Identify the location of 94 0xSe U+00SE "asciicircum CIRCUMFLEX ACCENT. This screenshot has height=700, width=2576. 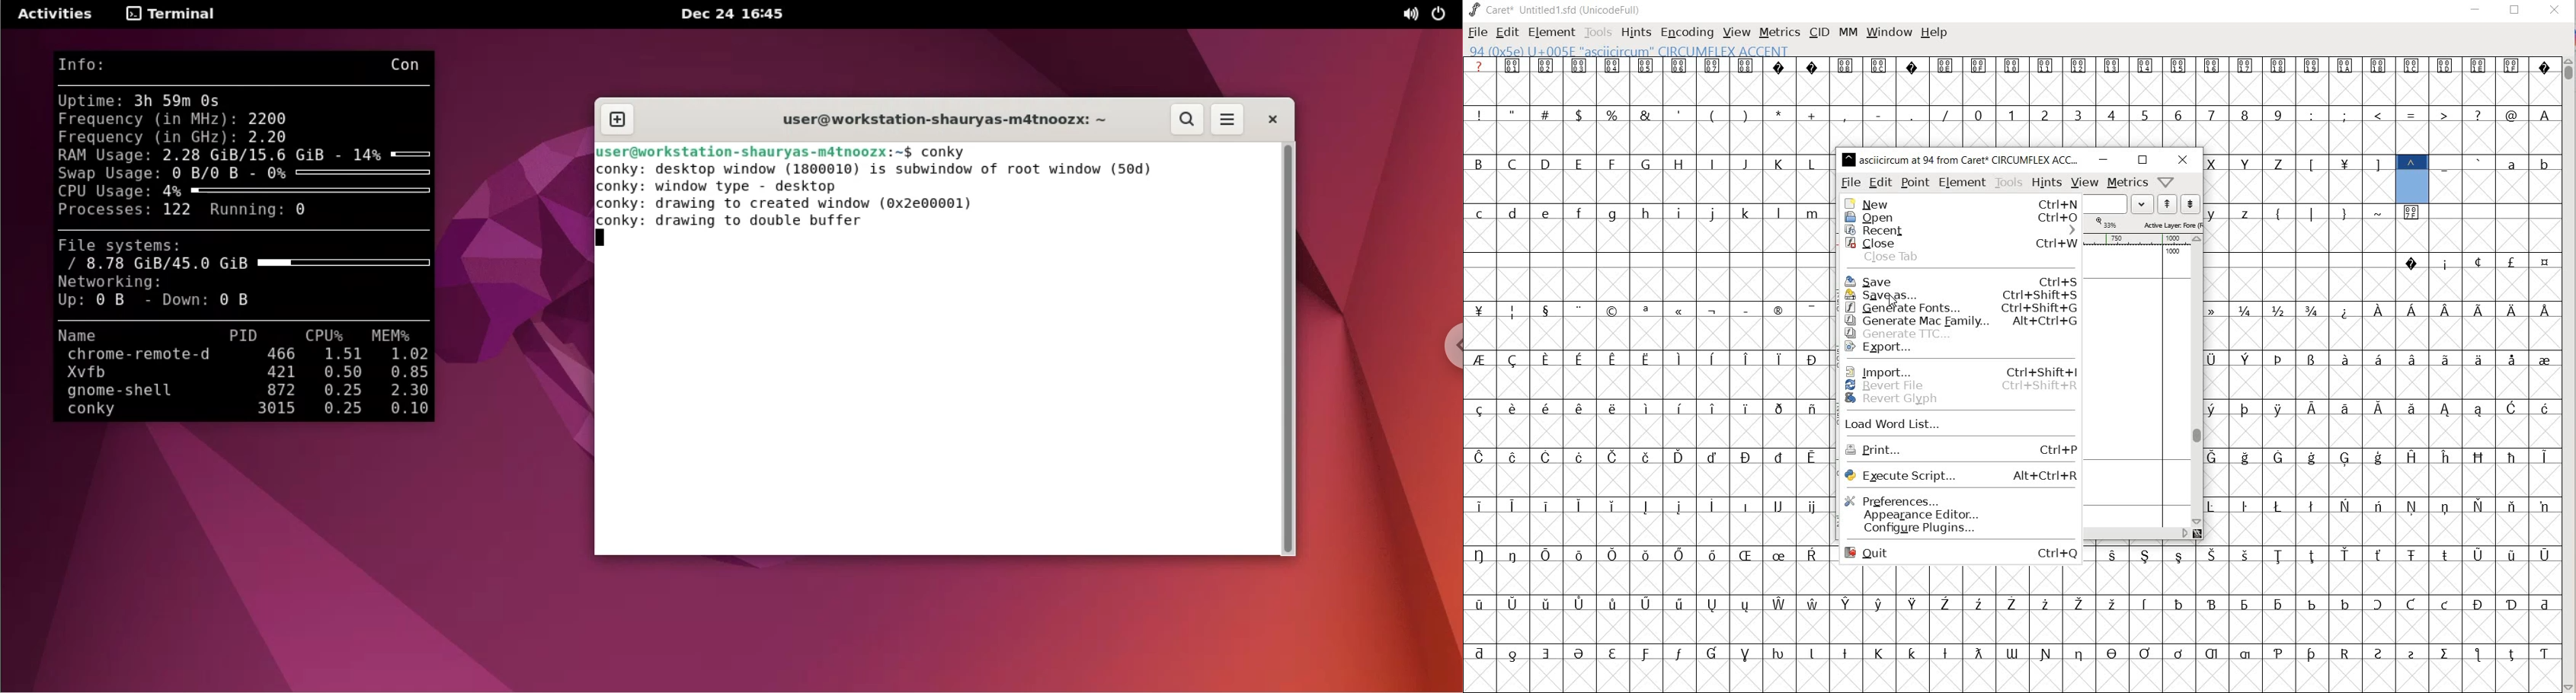
(1678, 52).